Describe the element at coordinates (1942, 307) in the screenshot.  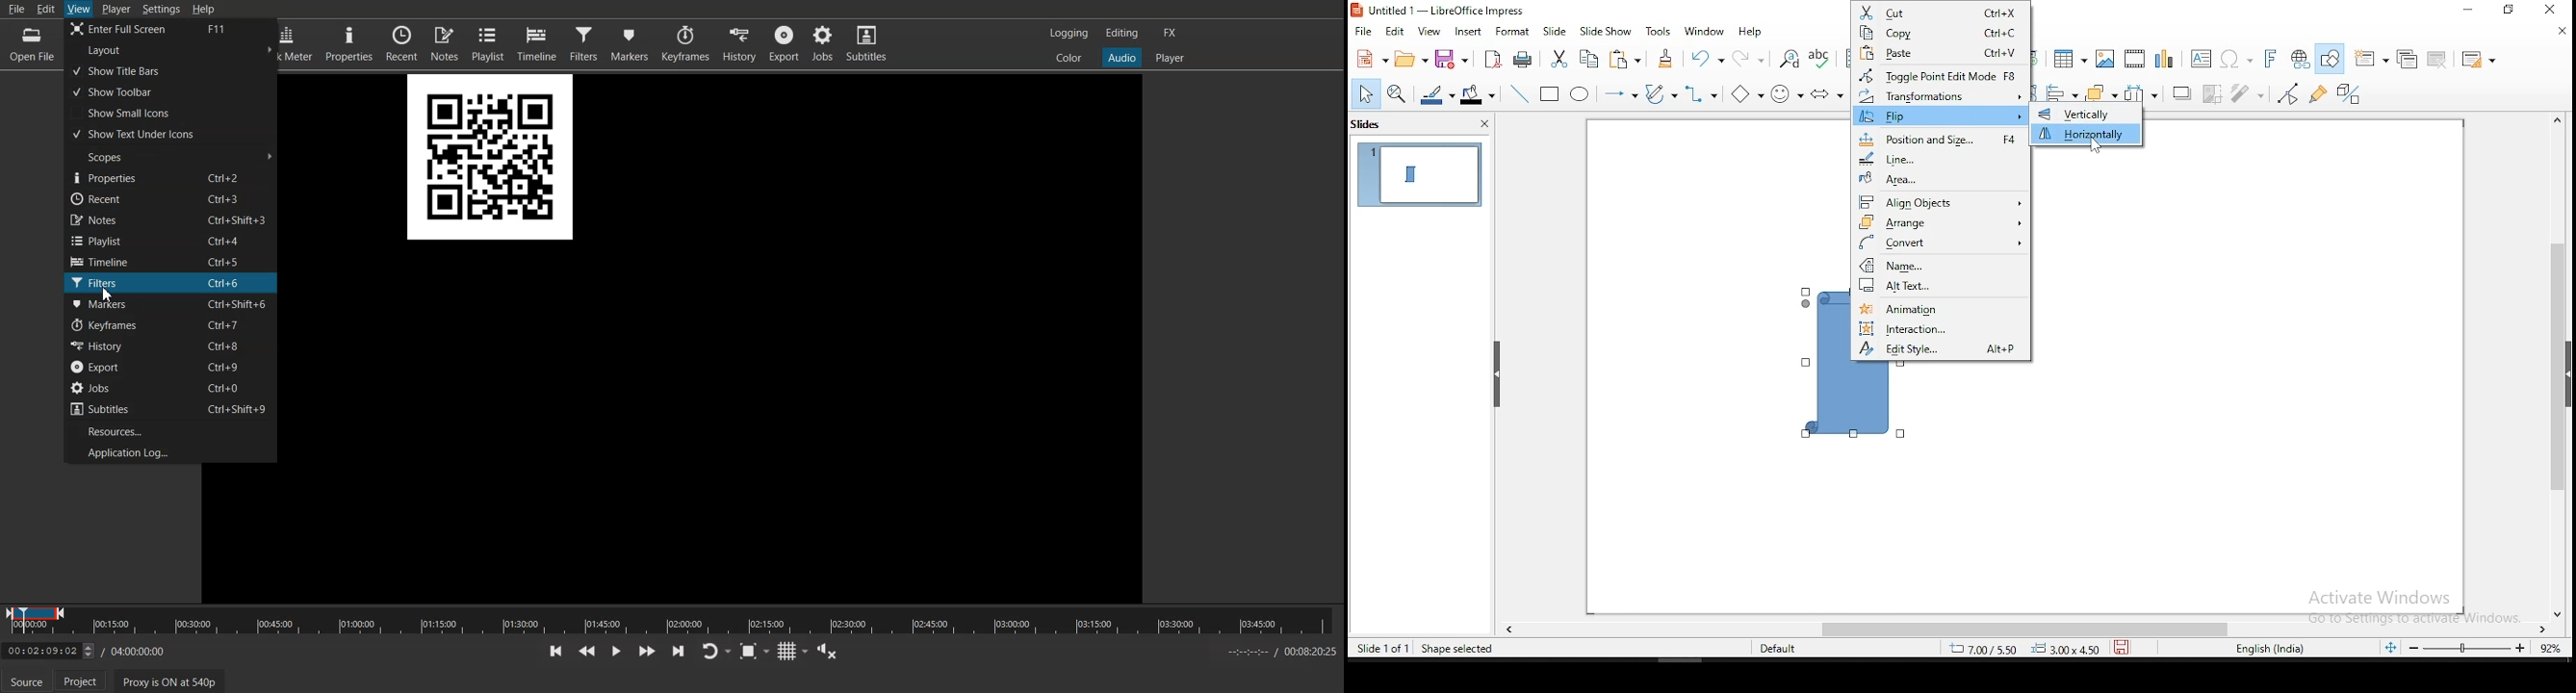
I see `animation` at that location.